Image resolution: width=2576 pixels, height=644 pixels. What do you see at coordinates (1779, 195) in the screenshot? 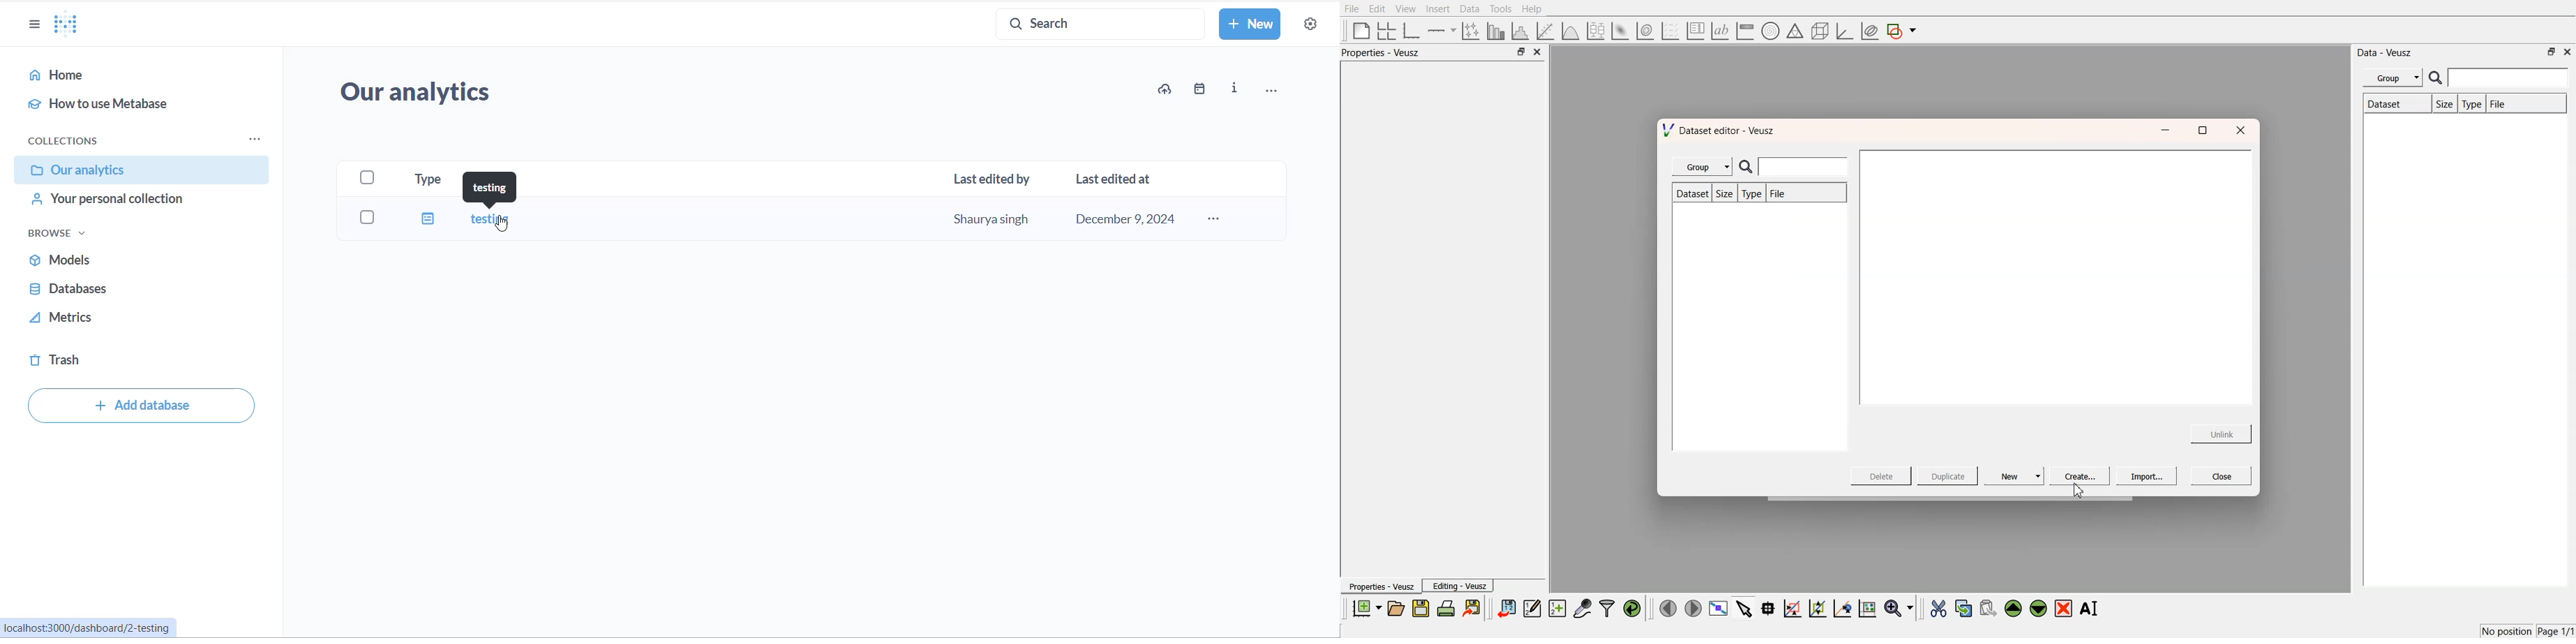
I see `File` at bounding box center [1779, 195].